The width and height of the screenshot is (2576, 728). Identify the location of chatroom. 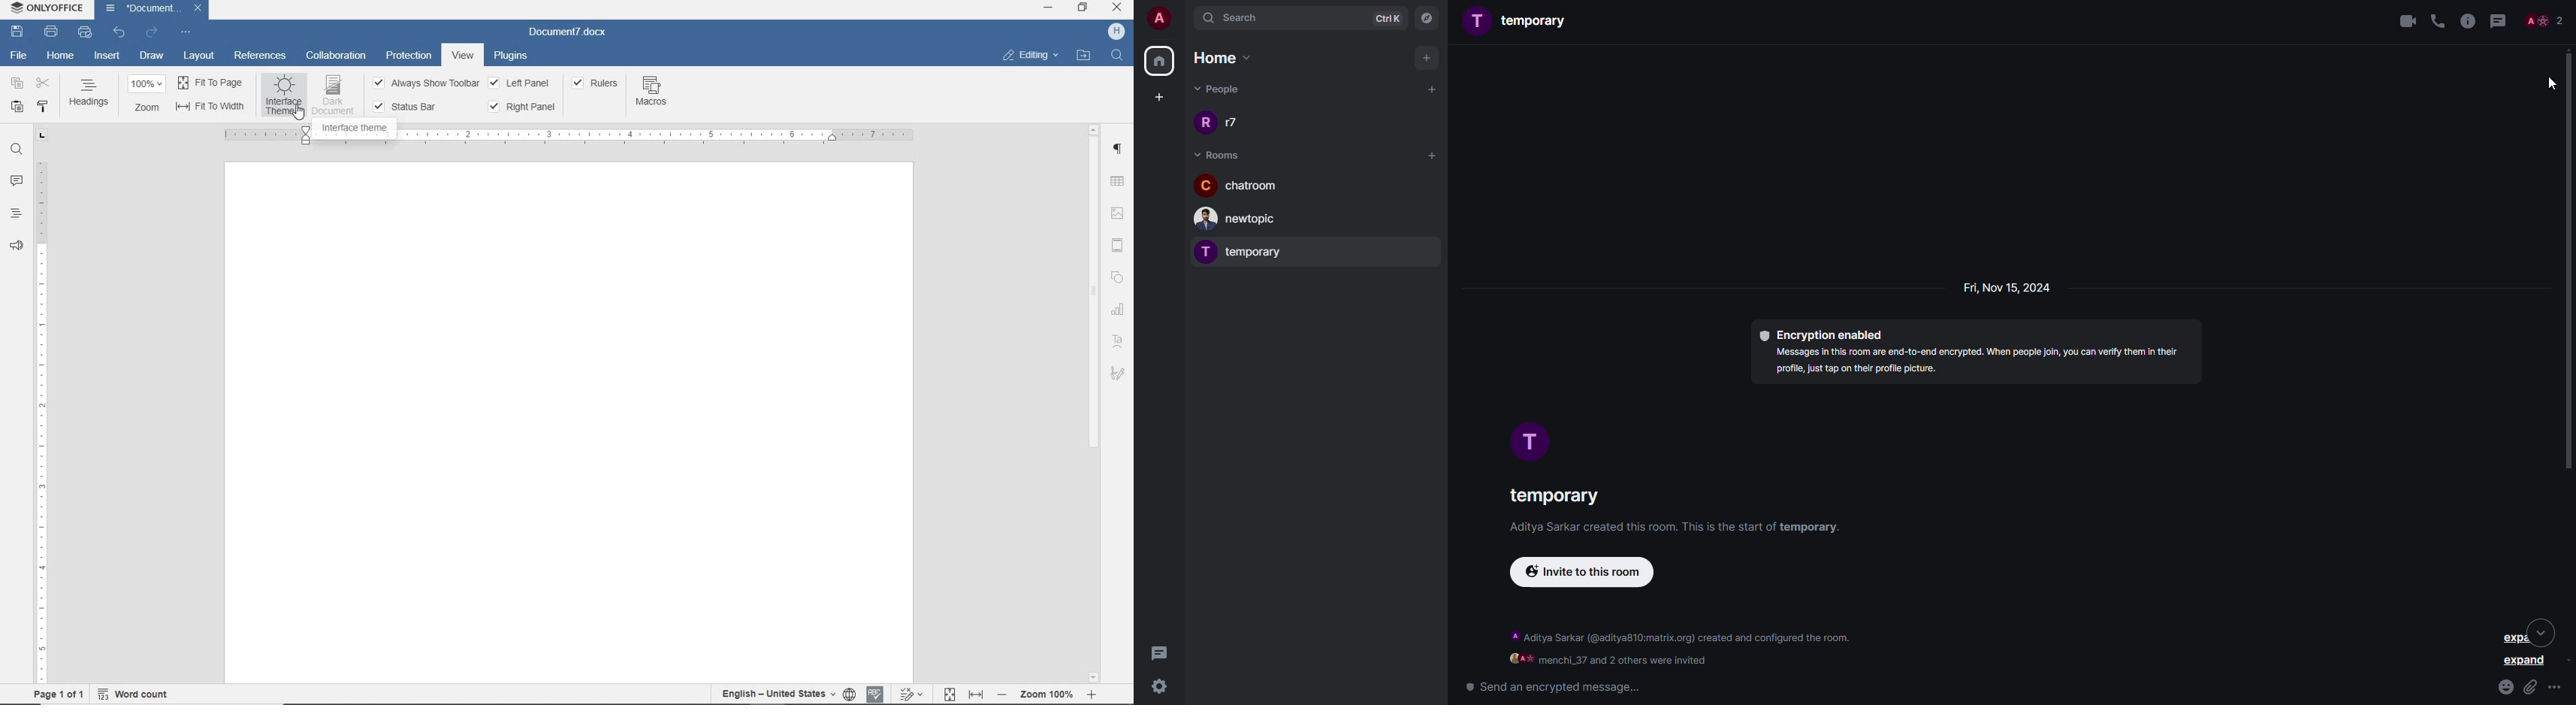
(1239, 184).